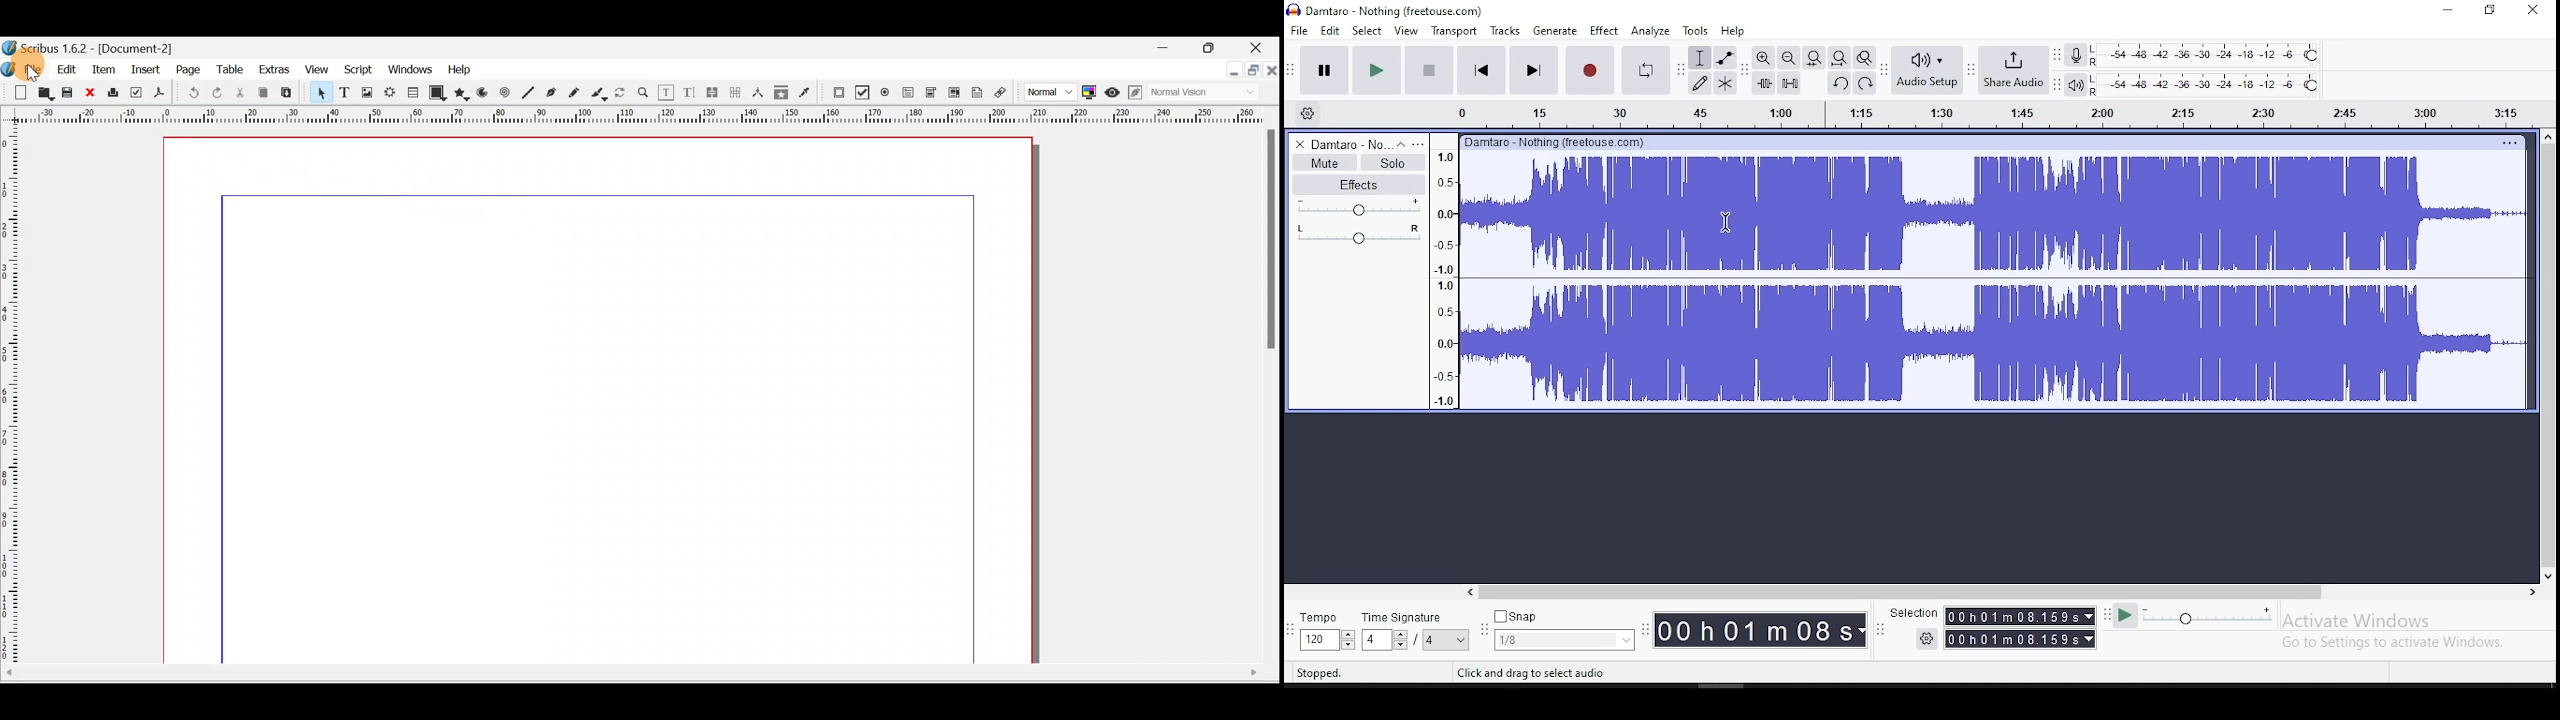 This screenshot has width=2576, height=728. I want to click on collapse, so click(1403, 143).